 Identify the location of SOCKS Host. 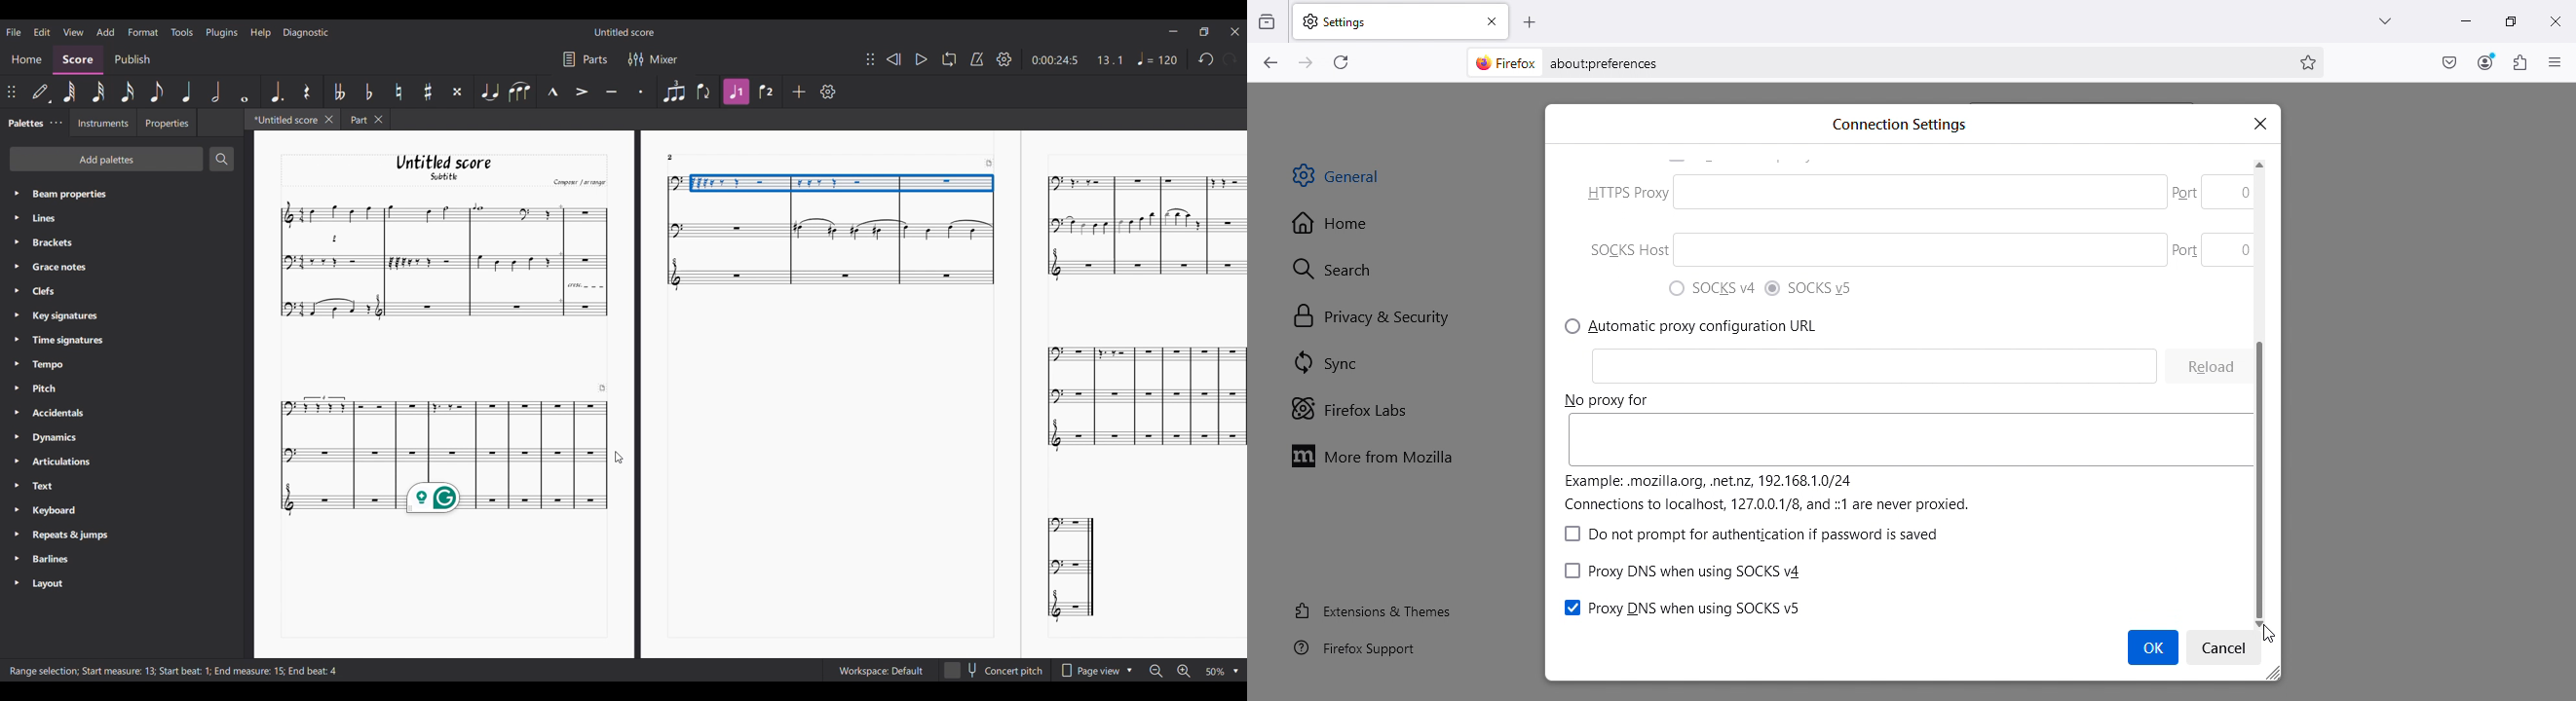
(1866, 253).